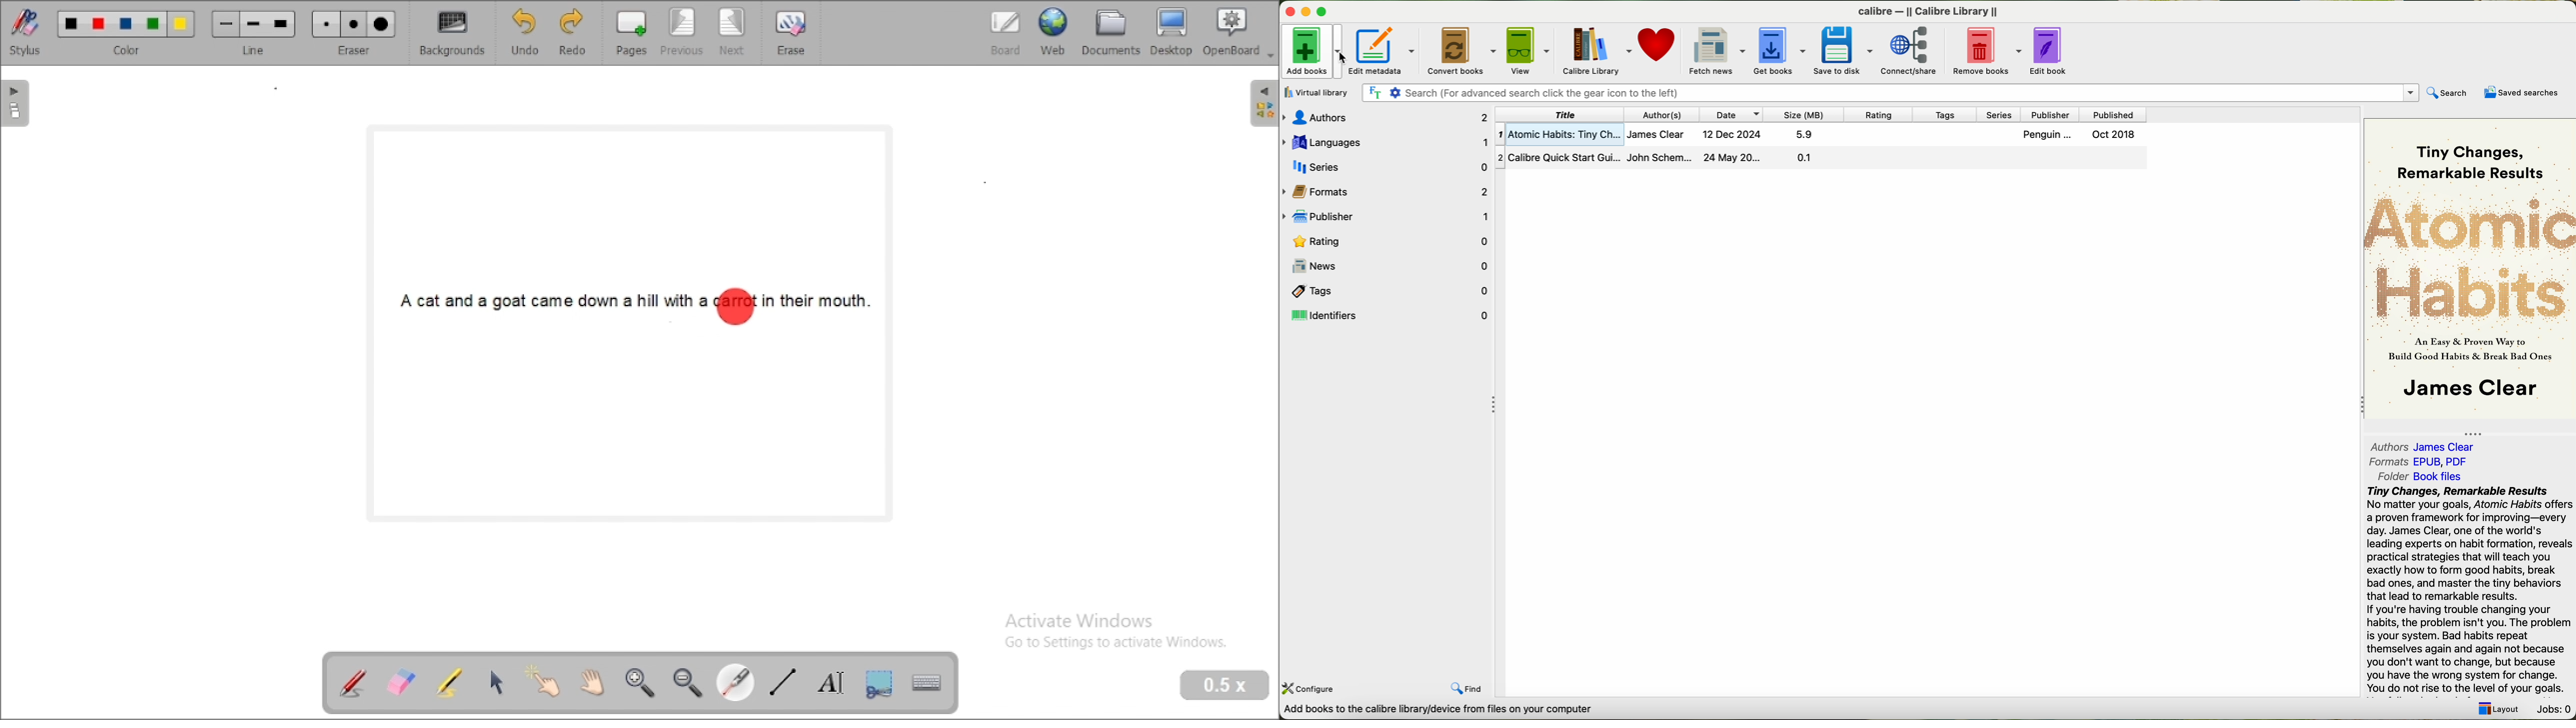  Describe the element at coordinates (454, 33) in the screenshot. I see `backgrounds` at that location.